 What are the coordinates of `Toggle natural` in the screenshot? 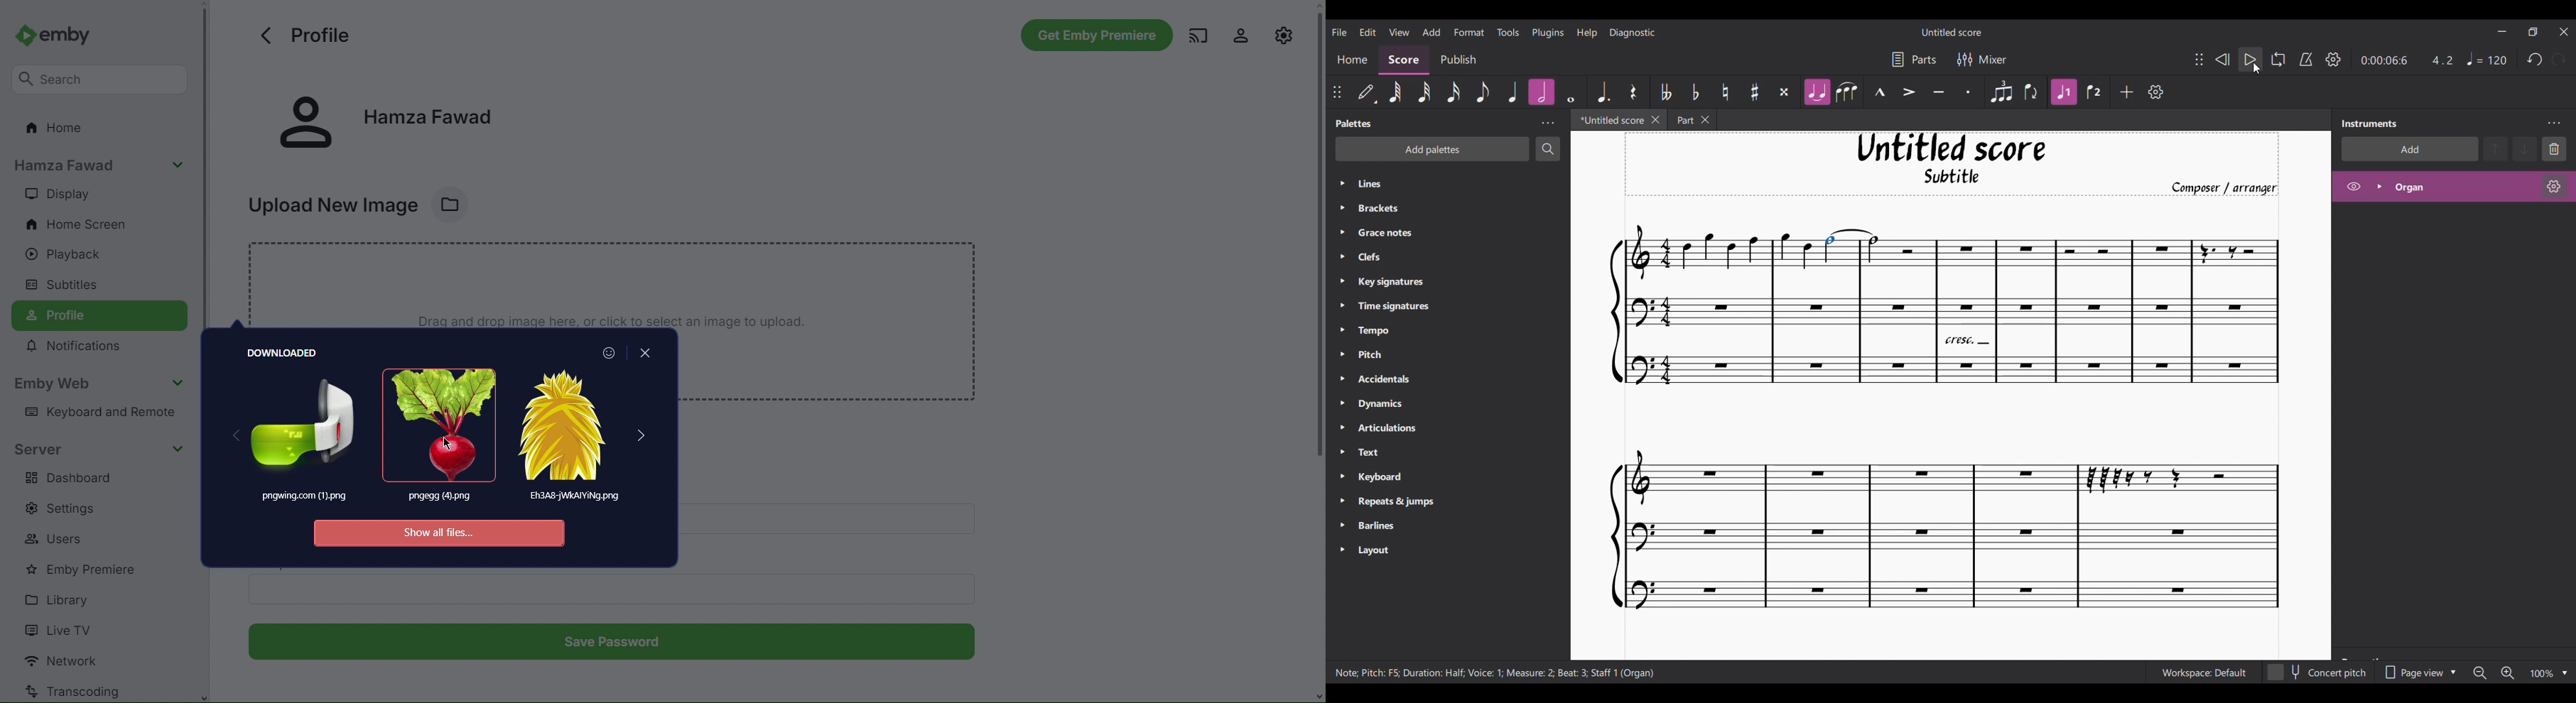 It's located at (1726, 92).